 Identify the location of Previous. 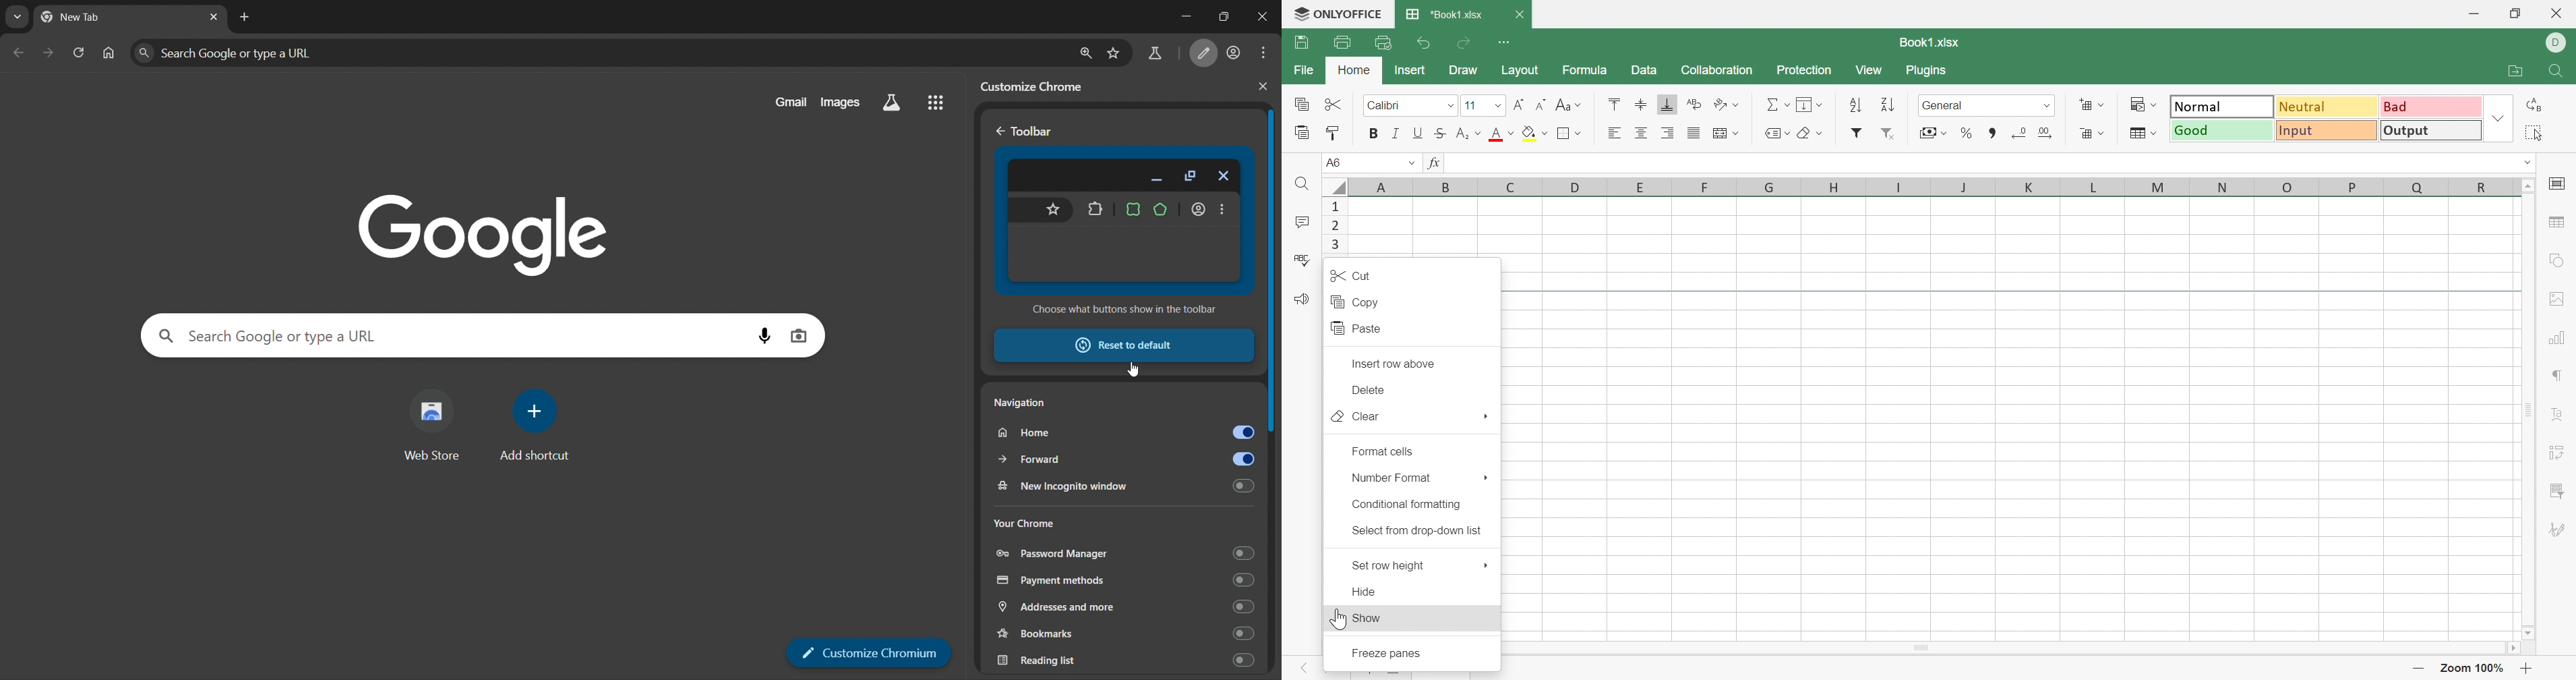
(1303, 671).